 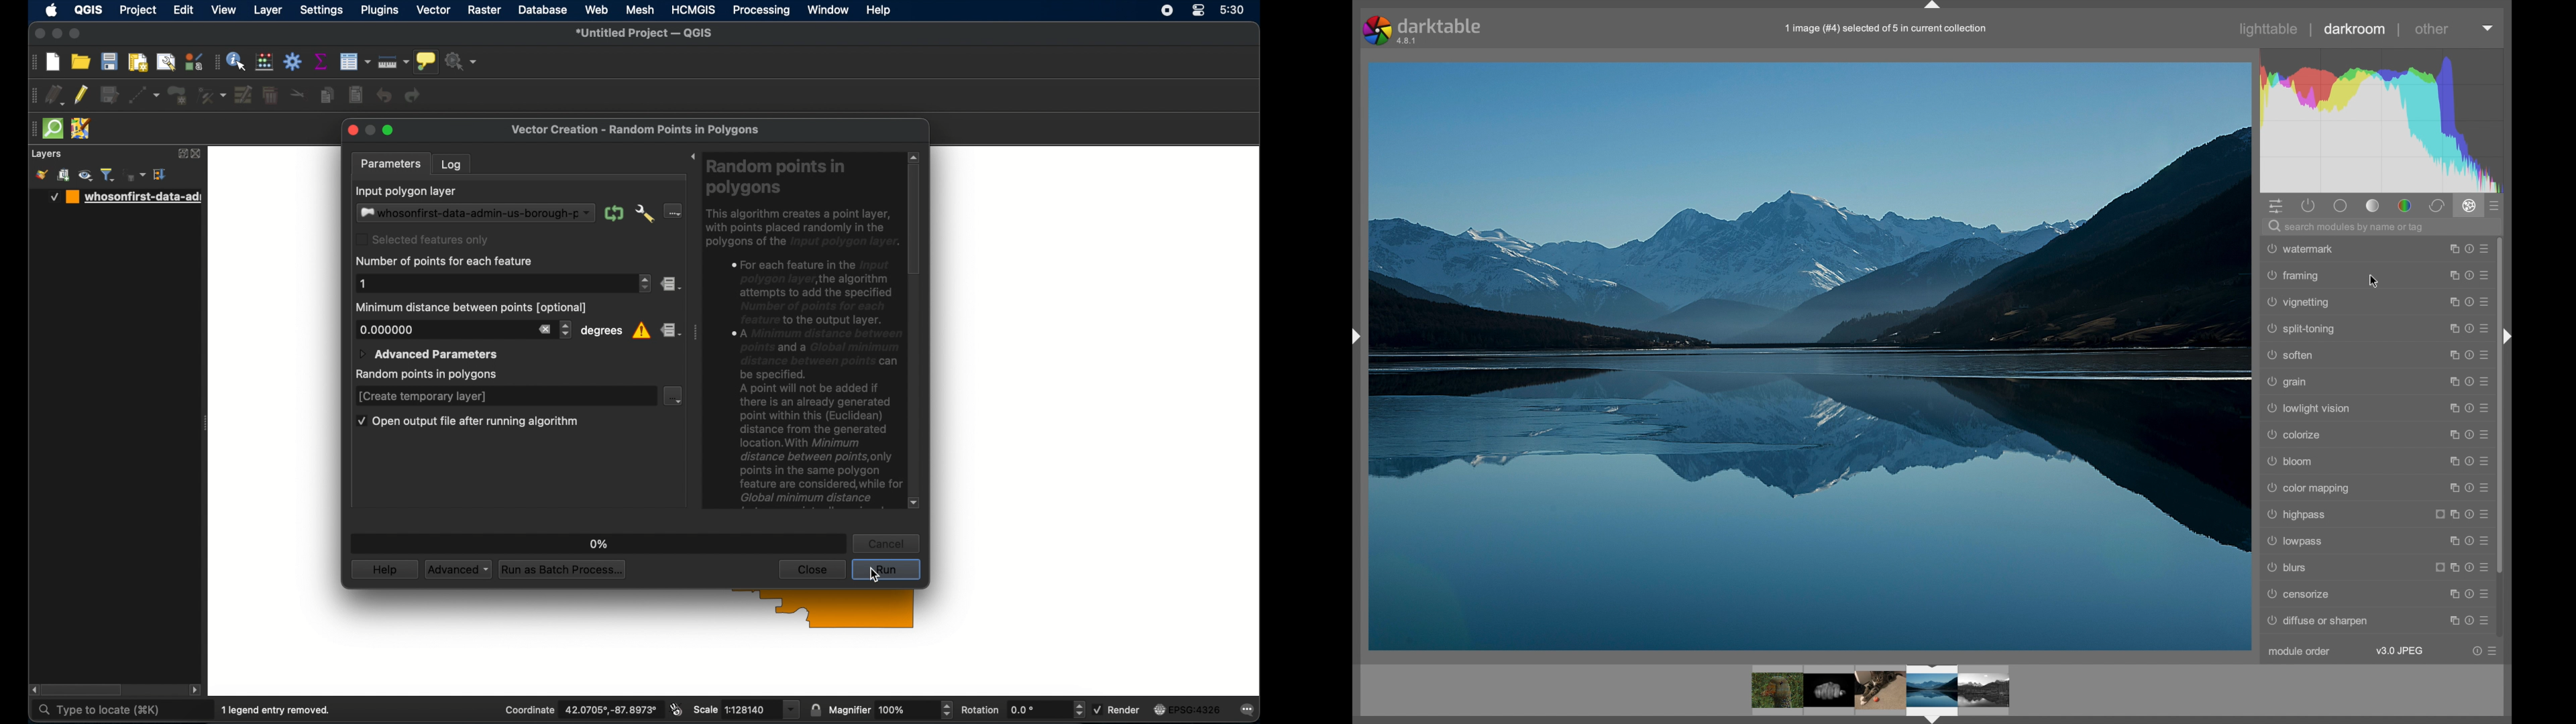 What do you see at coordinates (644, 283) in the screenshot?
I see `stepper buttons` at bounding box center [644, 283].